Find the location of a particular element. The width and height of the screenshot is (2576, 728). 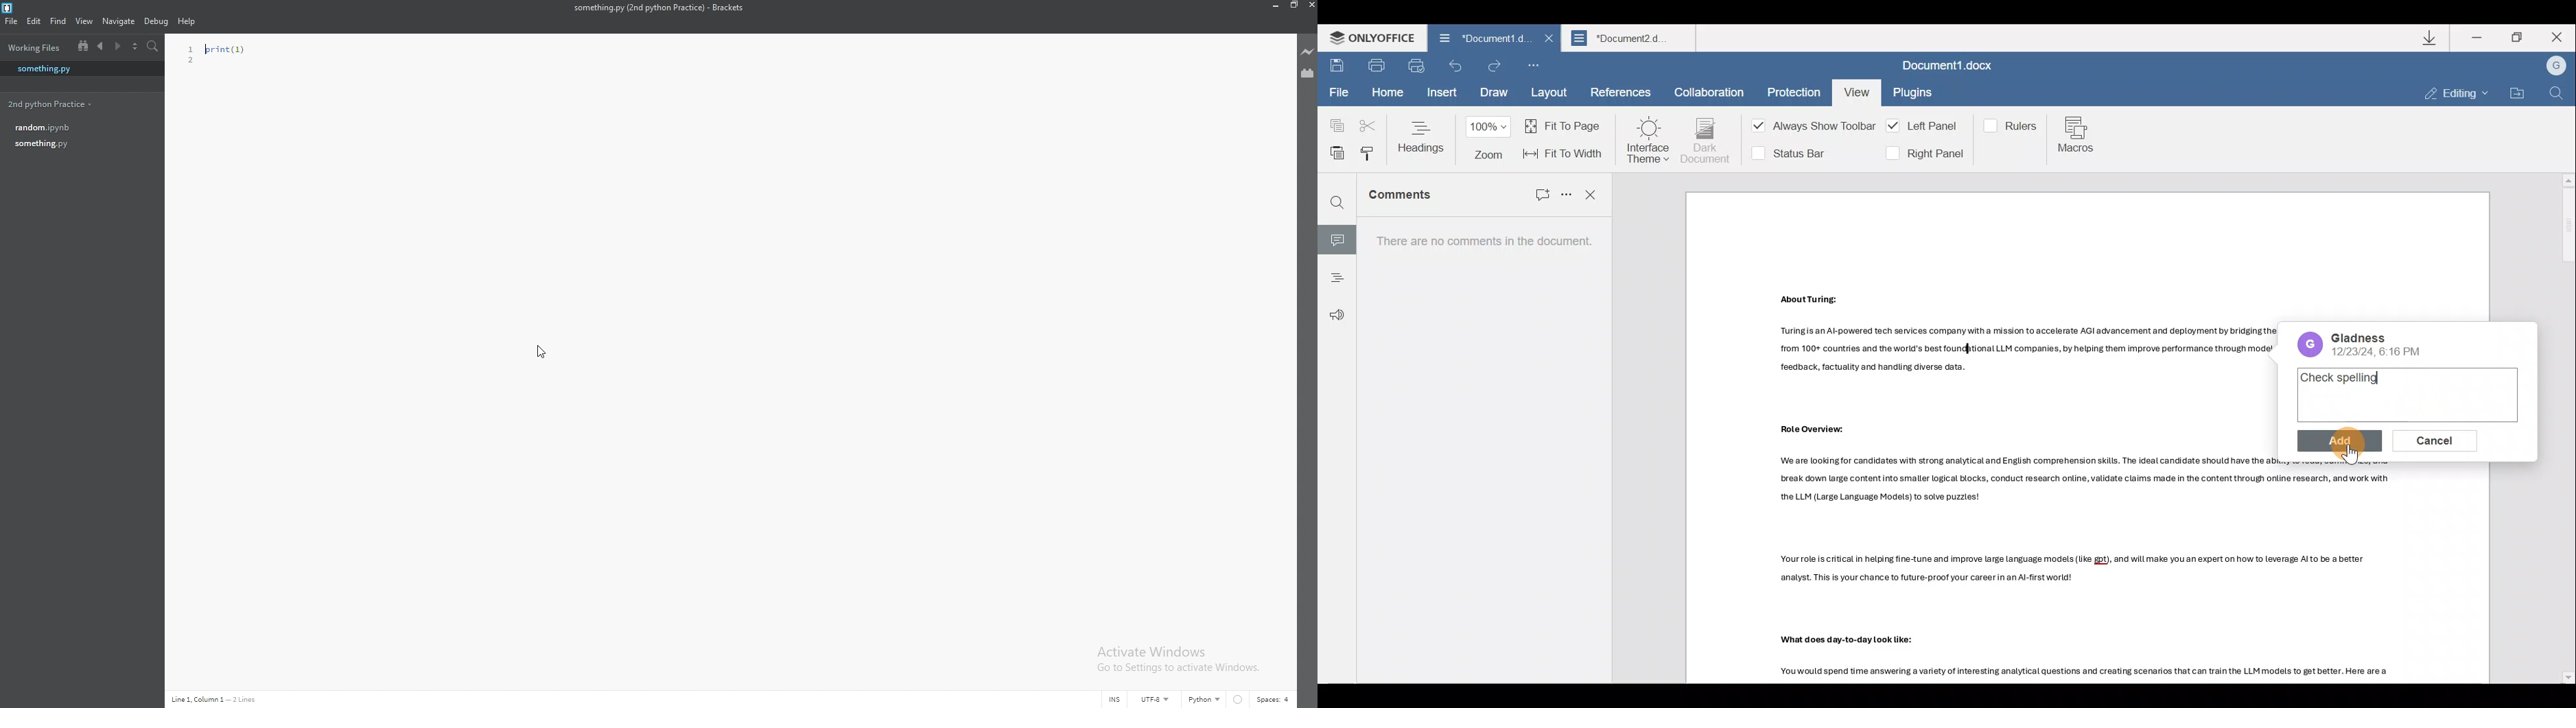

Fit to page is located at coordinates (1565, 125).